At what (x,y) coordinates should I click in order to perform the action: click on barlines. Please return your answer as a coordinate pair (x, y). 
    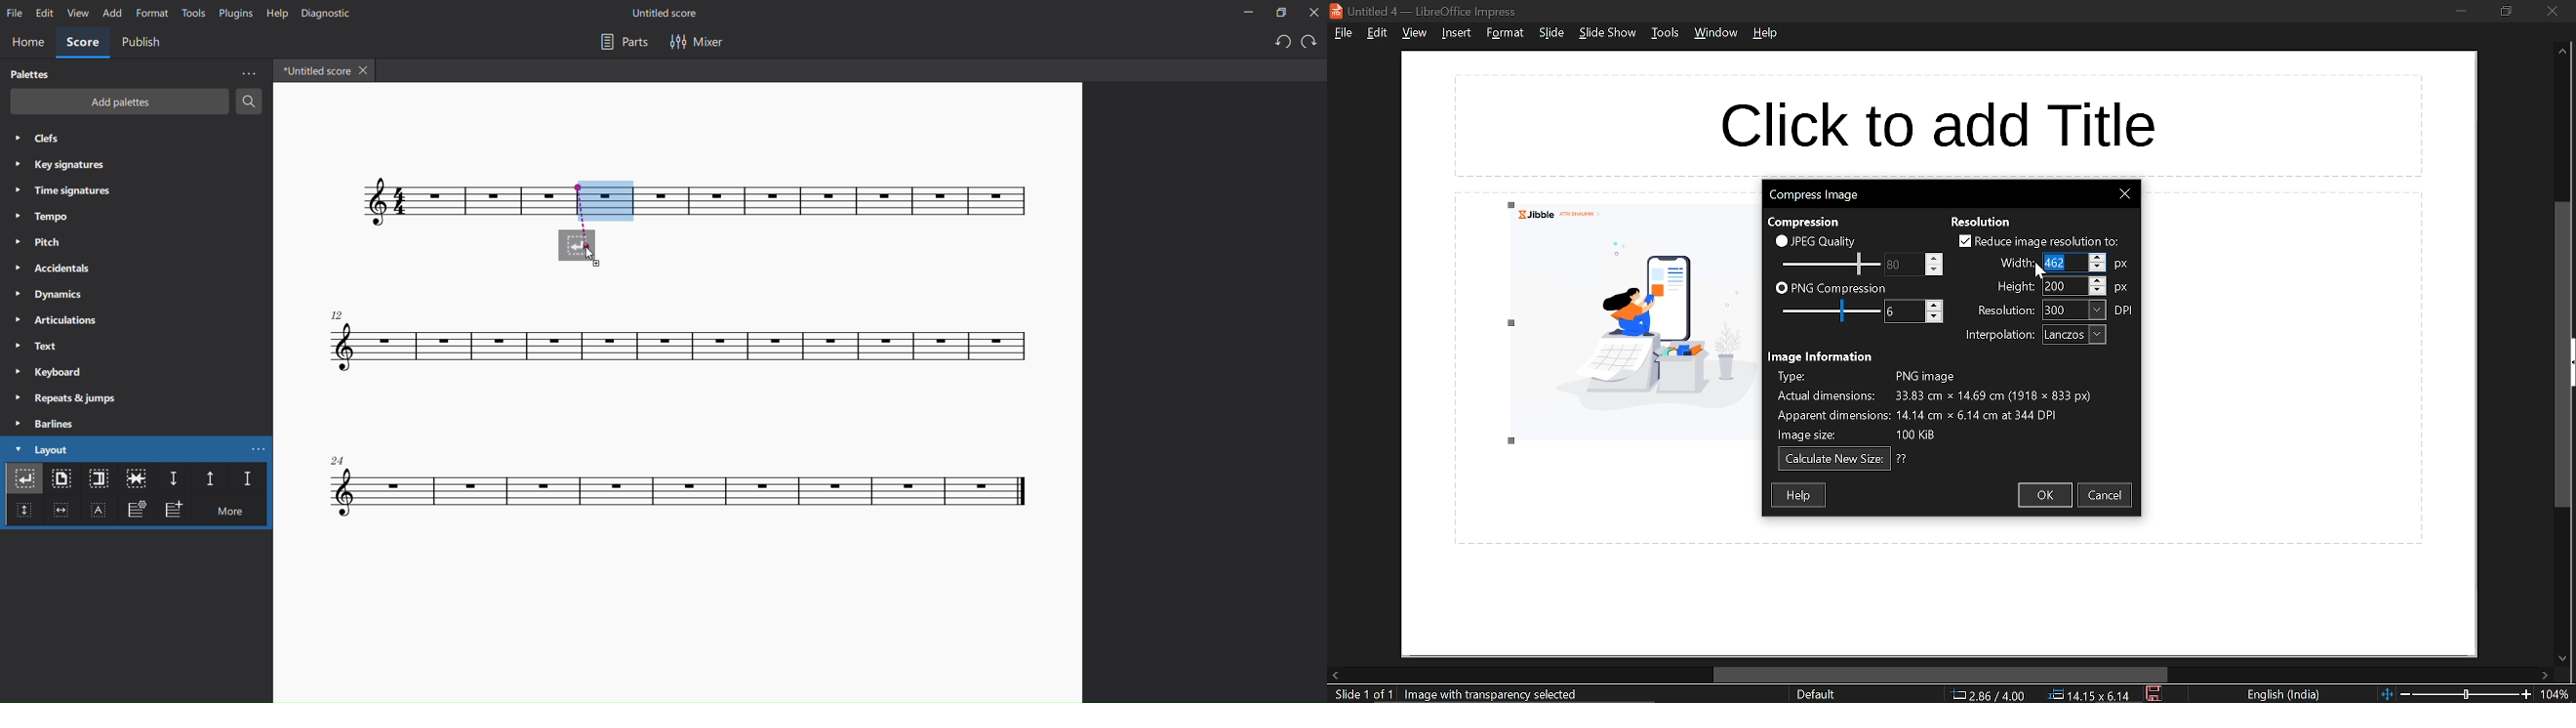
    Looking at the image, I should click on (46, 423).